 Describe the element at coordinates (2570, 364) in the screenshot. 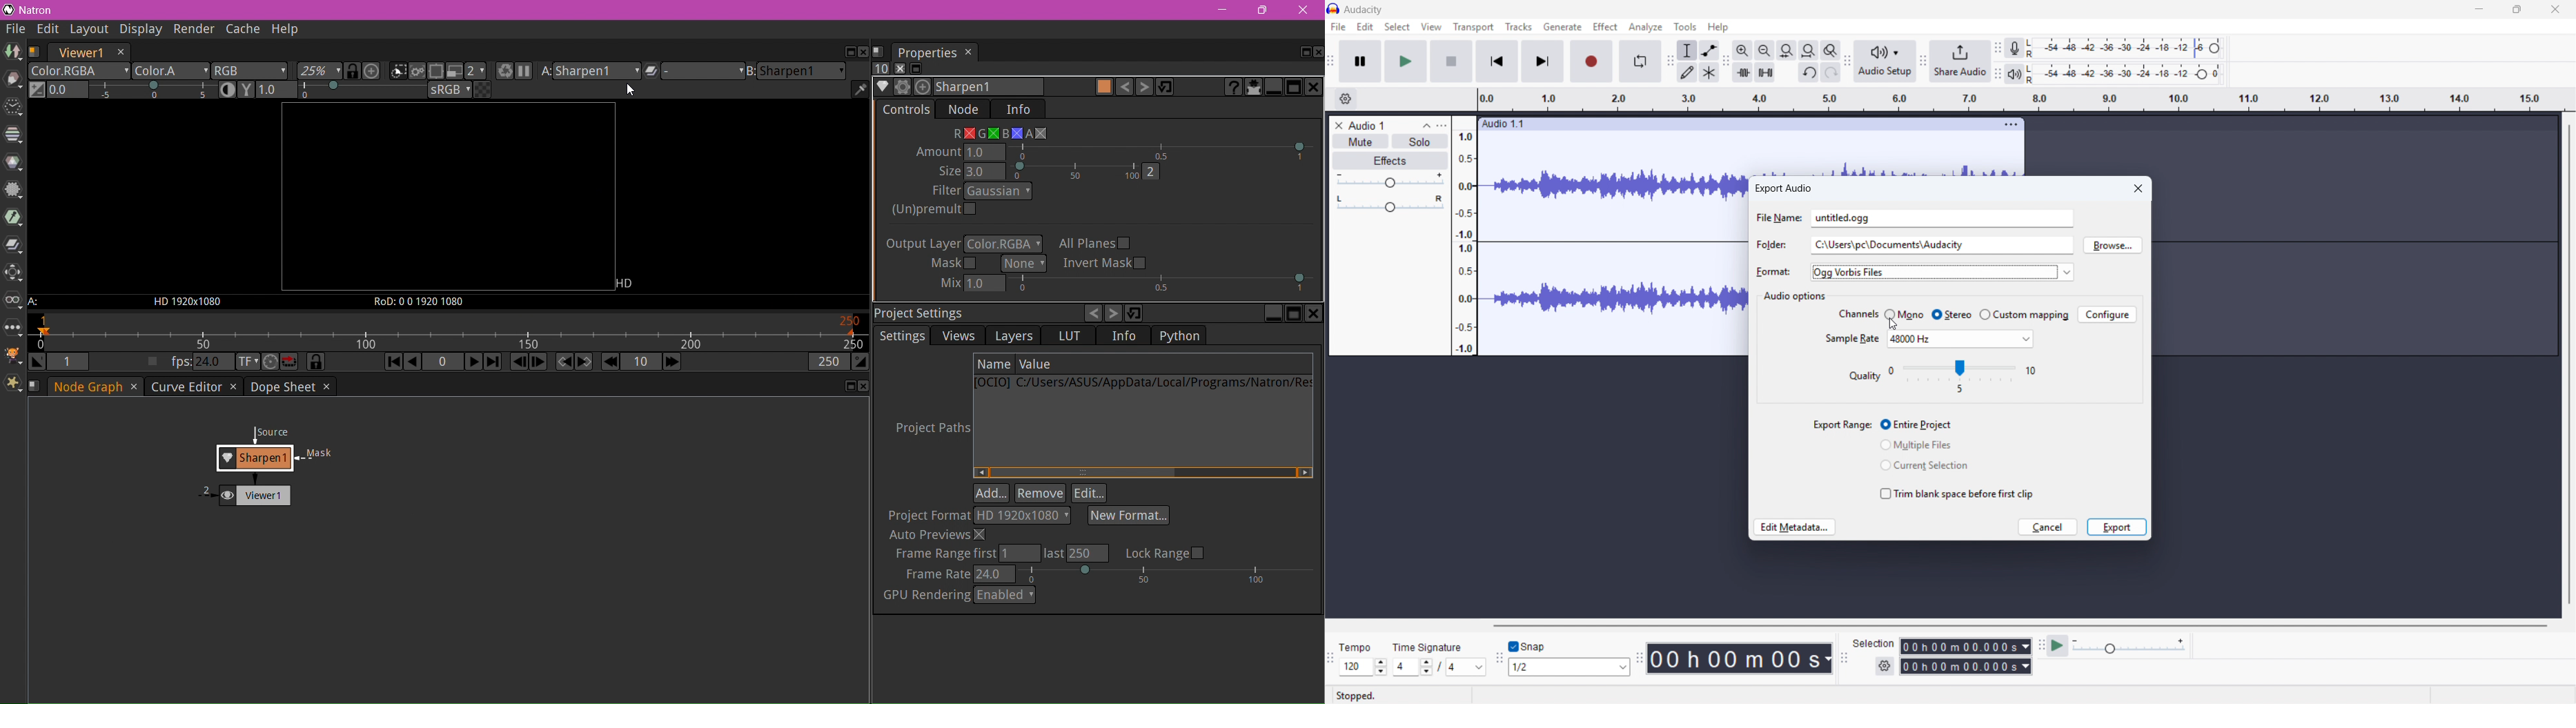

I see `Vertical scroll bar ` at that location.